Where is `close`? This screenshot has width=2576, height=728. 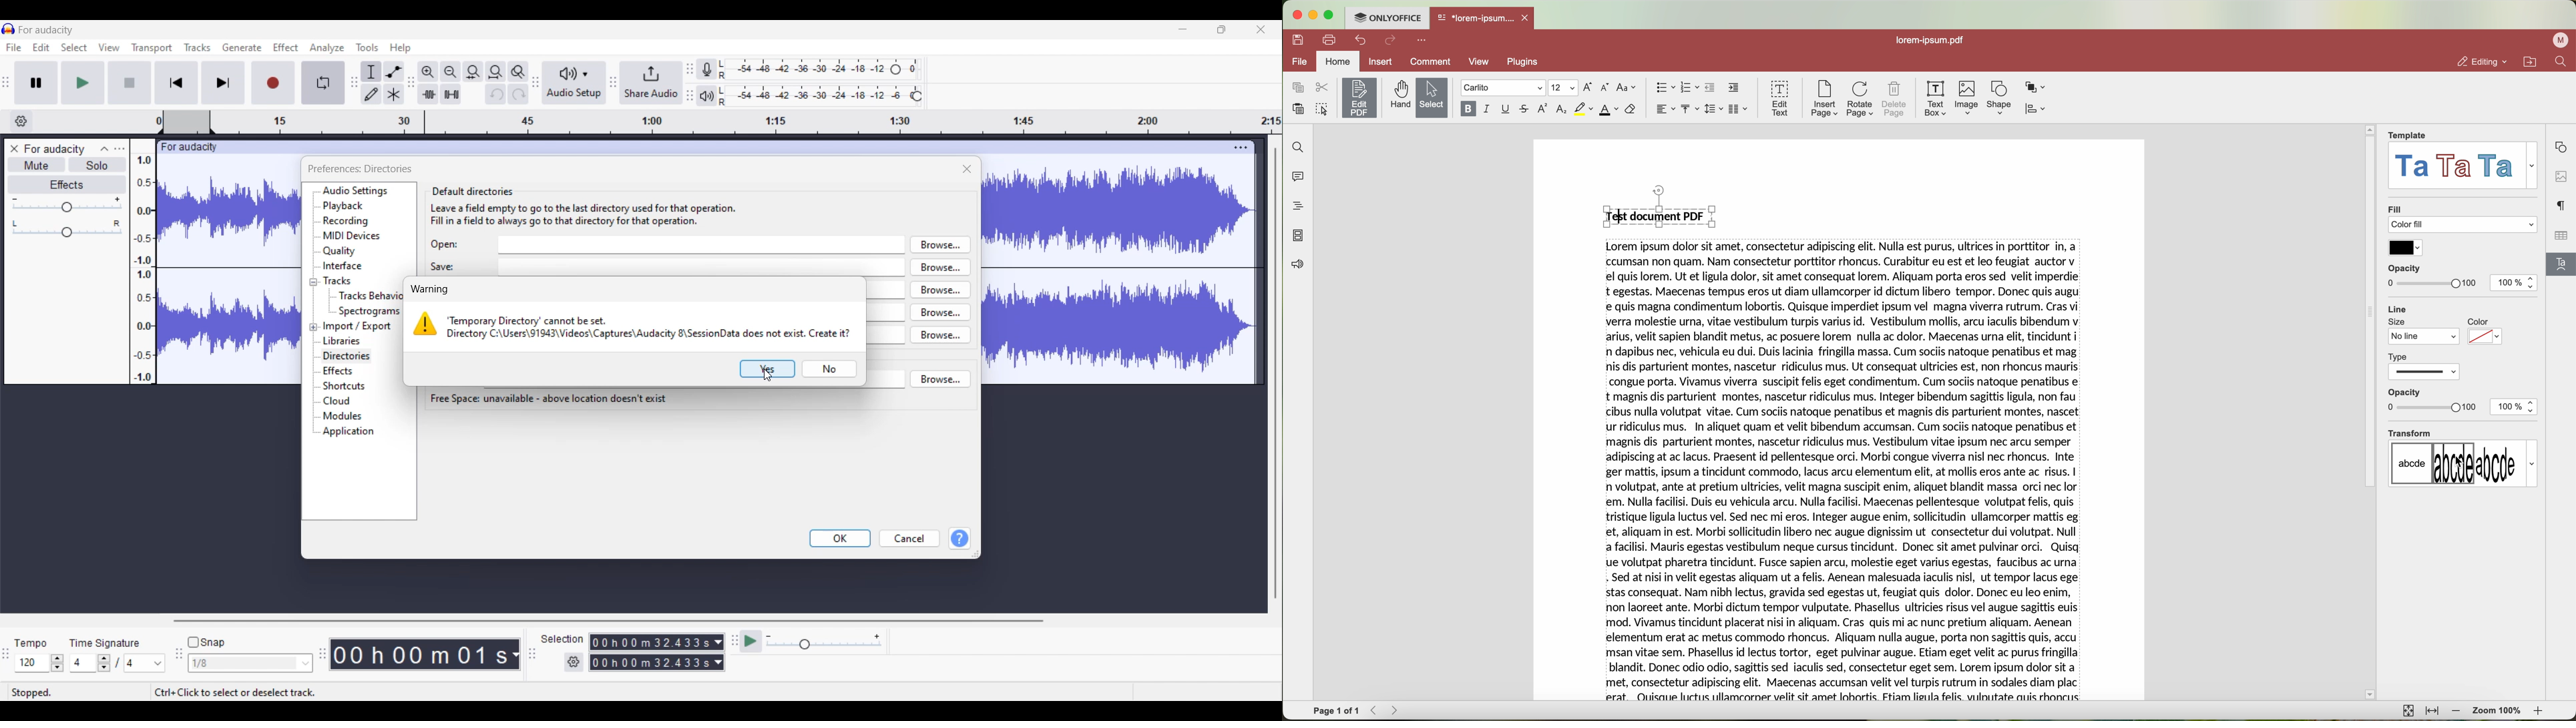
close is located at coordinates (968, 168).